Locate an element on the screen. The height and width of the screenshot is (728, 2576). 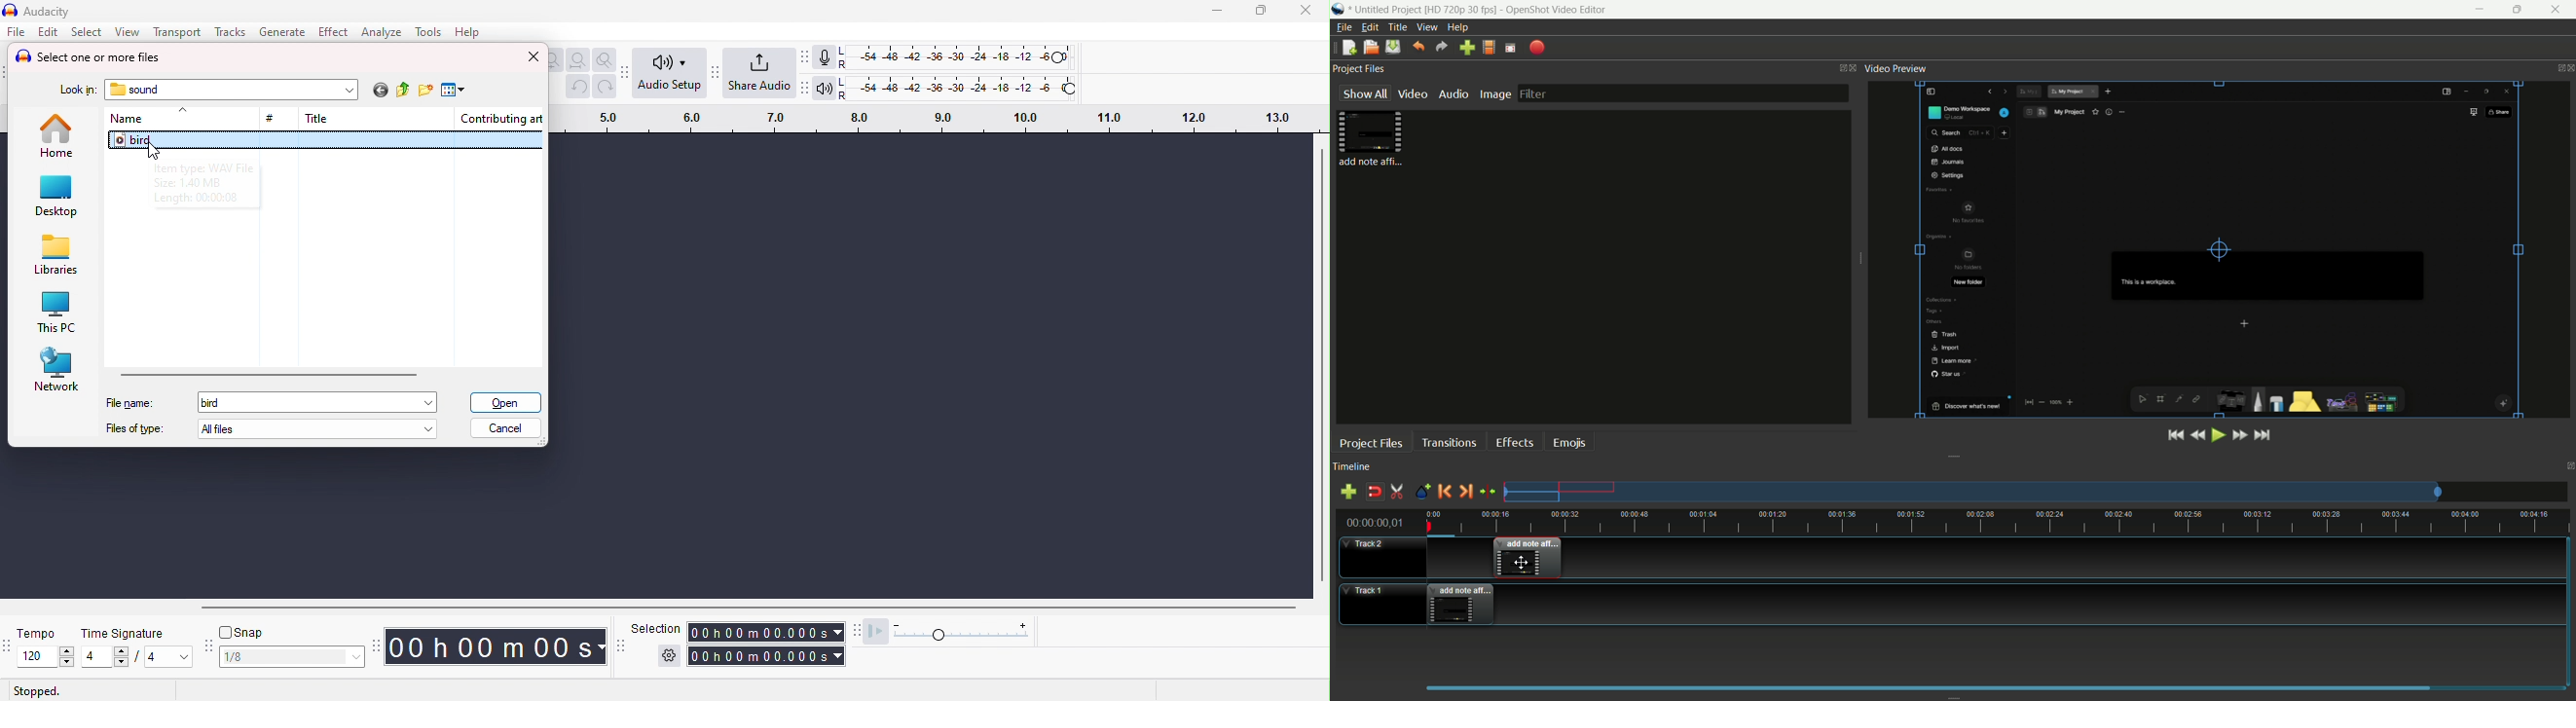
recording level is located at coordinates (955, 56).